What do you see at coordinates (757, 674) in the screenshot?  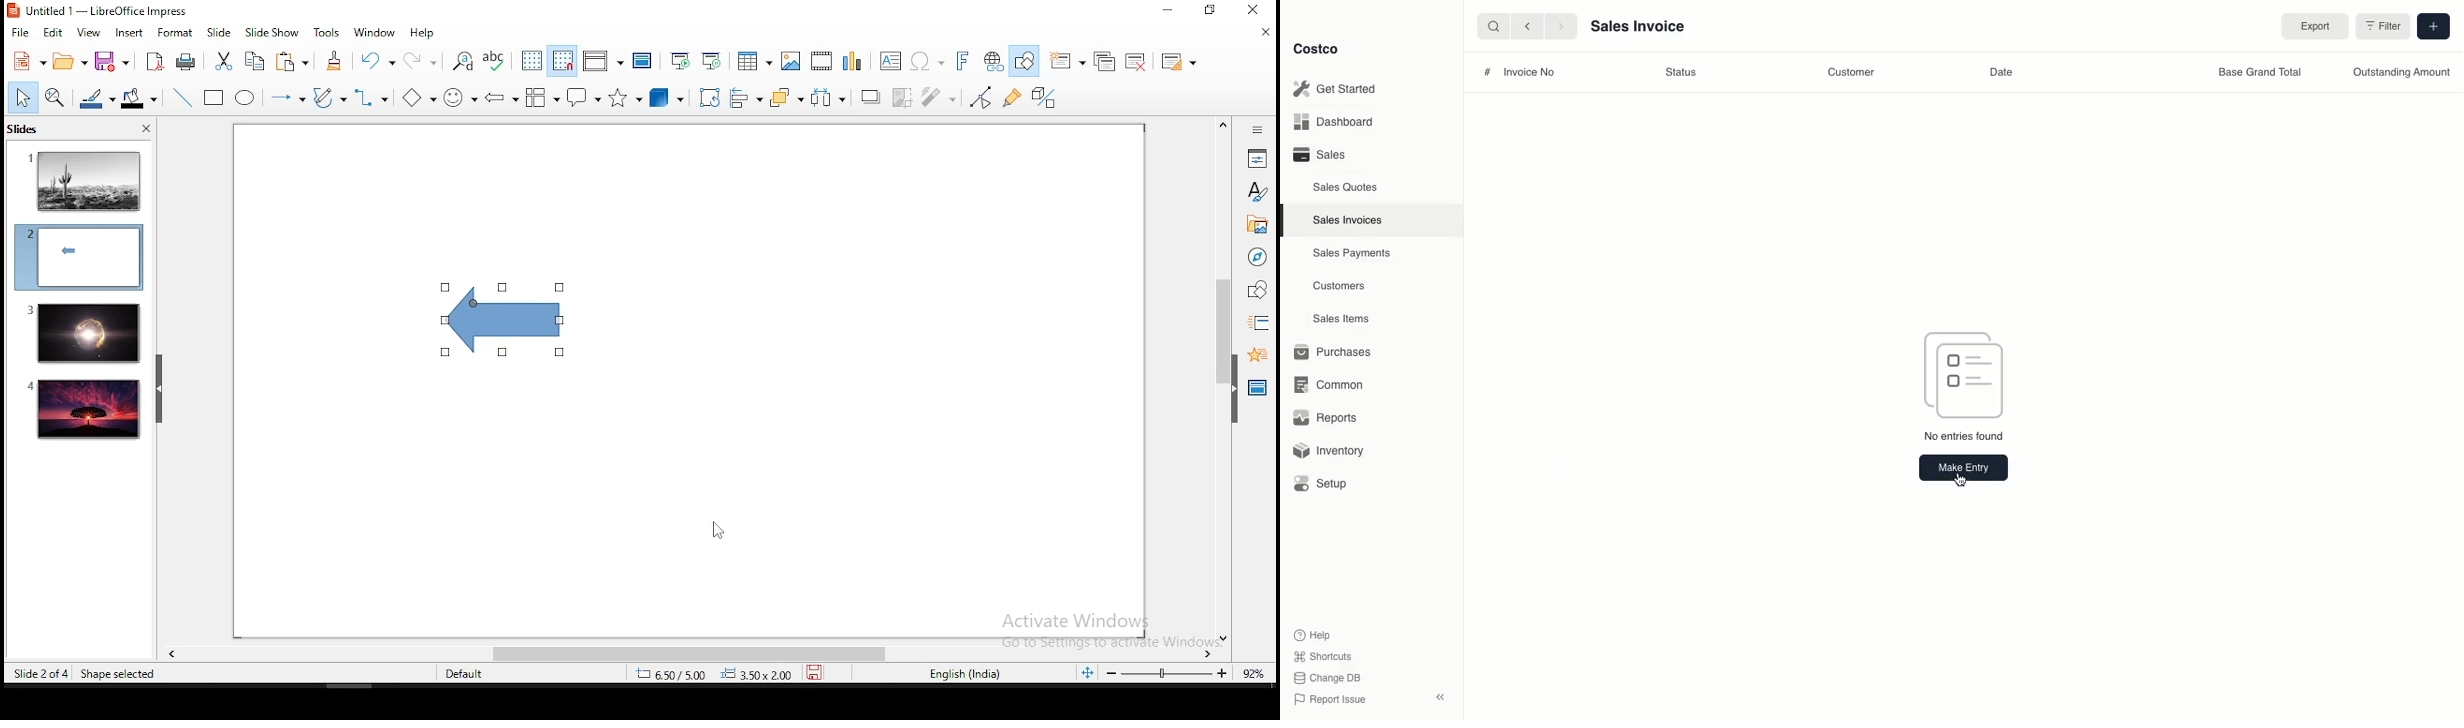 I see `0.00x0.00` at bounding box center [757, 674].